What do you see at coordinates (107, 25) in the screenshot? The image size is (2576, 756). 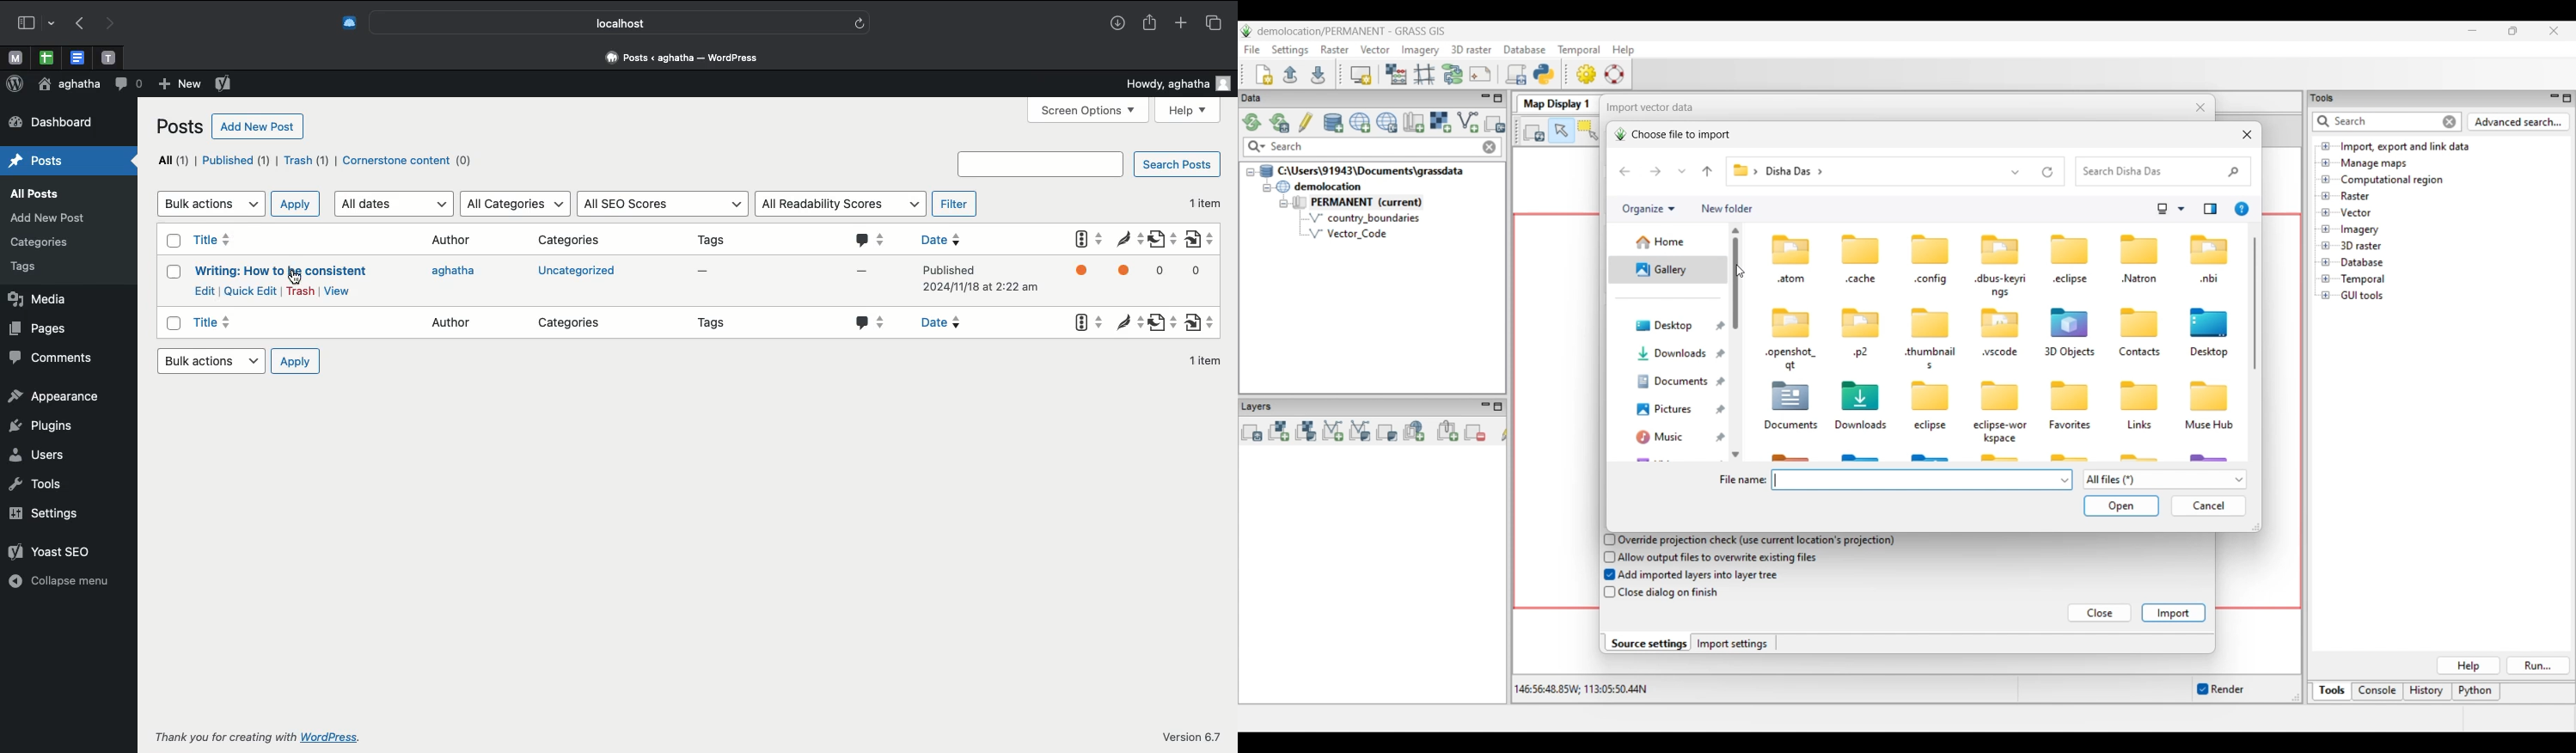 I see `Next page` at bounding box center [107, 25].